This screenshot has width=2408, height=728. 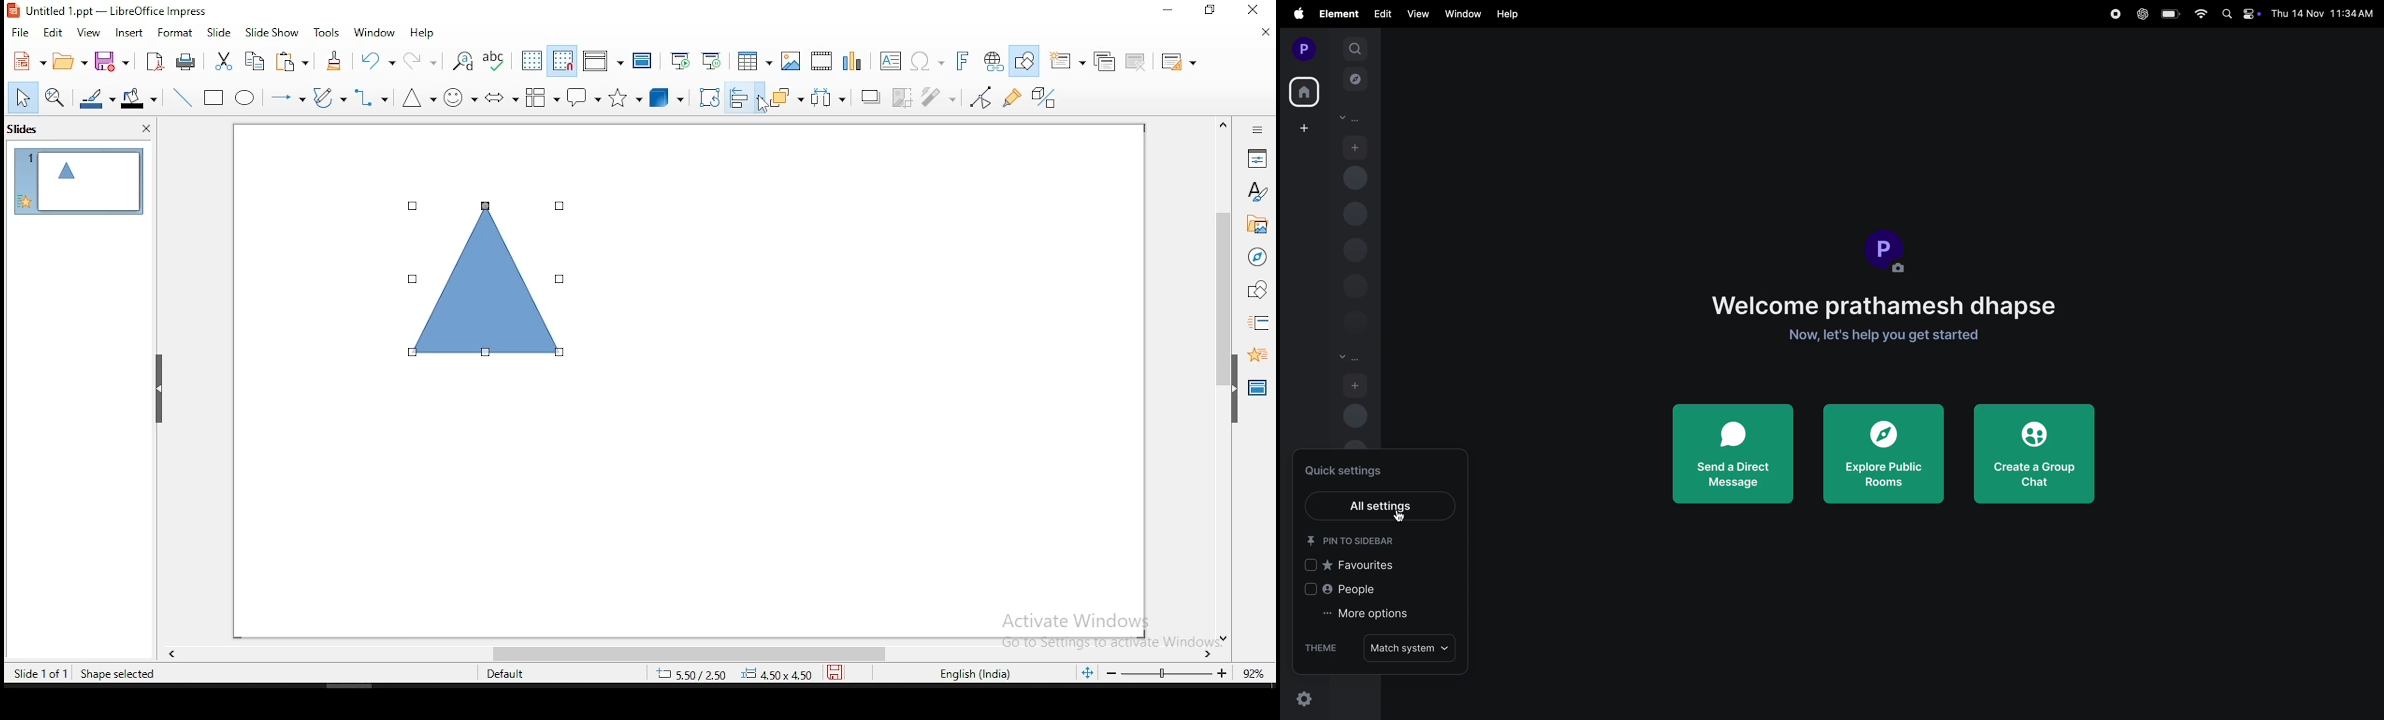 What do you see at coordinates (375, 33) in the screenshot?
I see `window` at bounding box center [375, 33].